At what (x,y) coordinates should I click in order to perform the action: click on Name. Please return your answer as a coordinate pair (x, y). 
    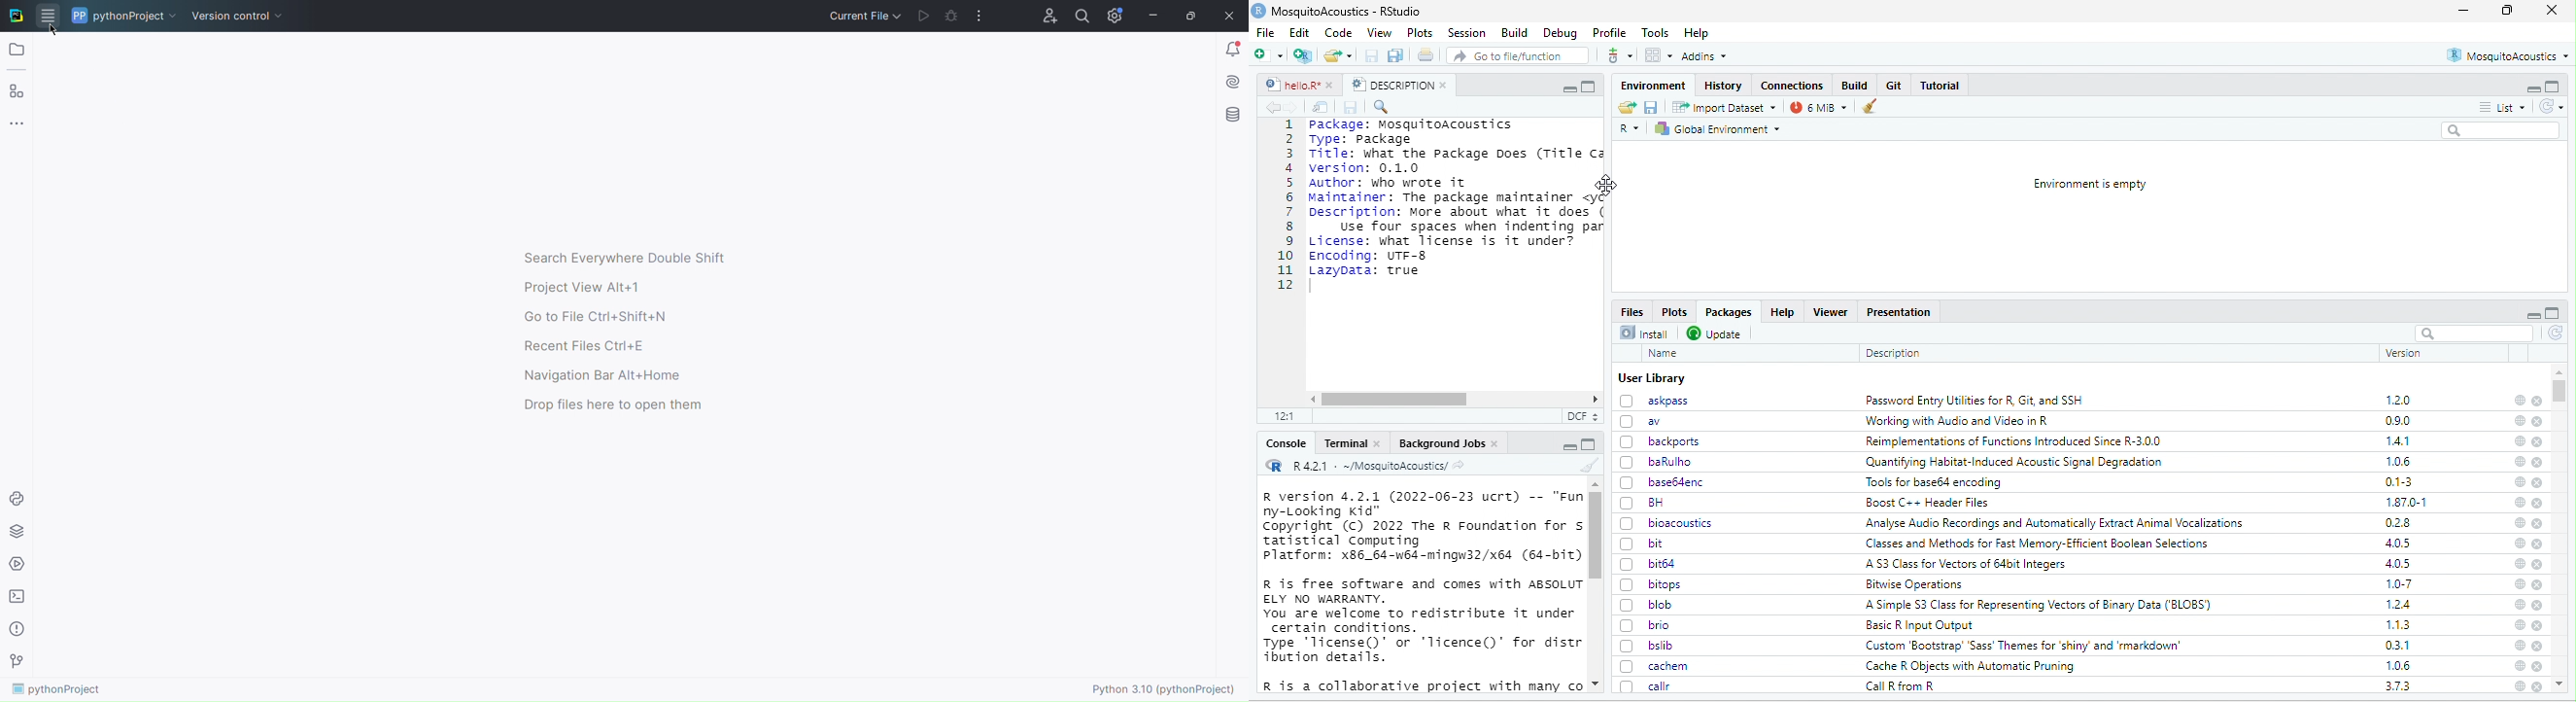
    Looking at the image, I should click on (1664, 353).